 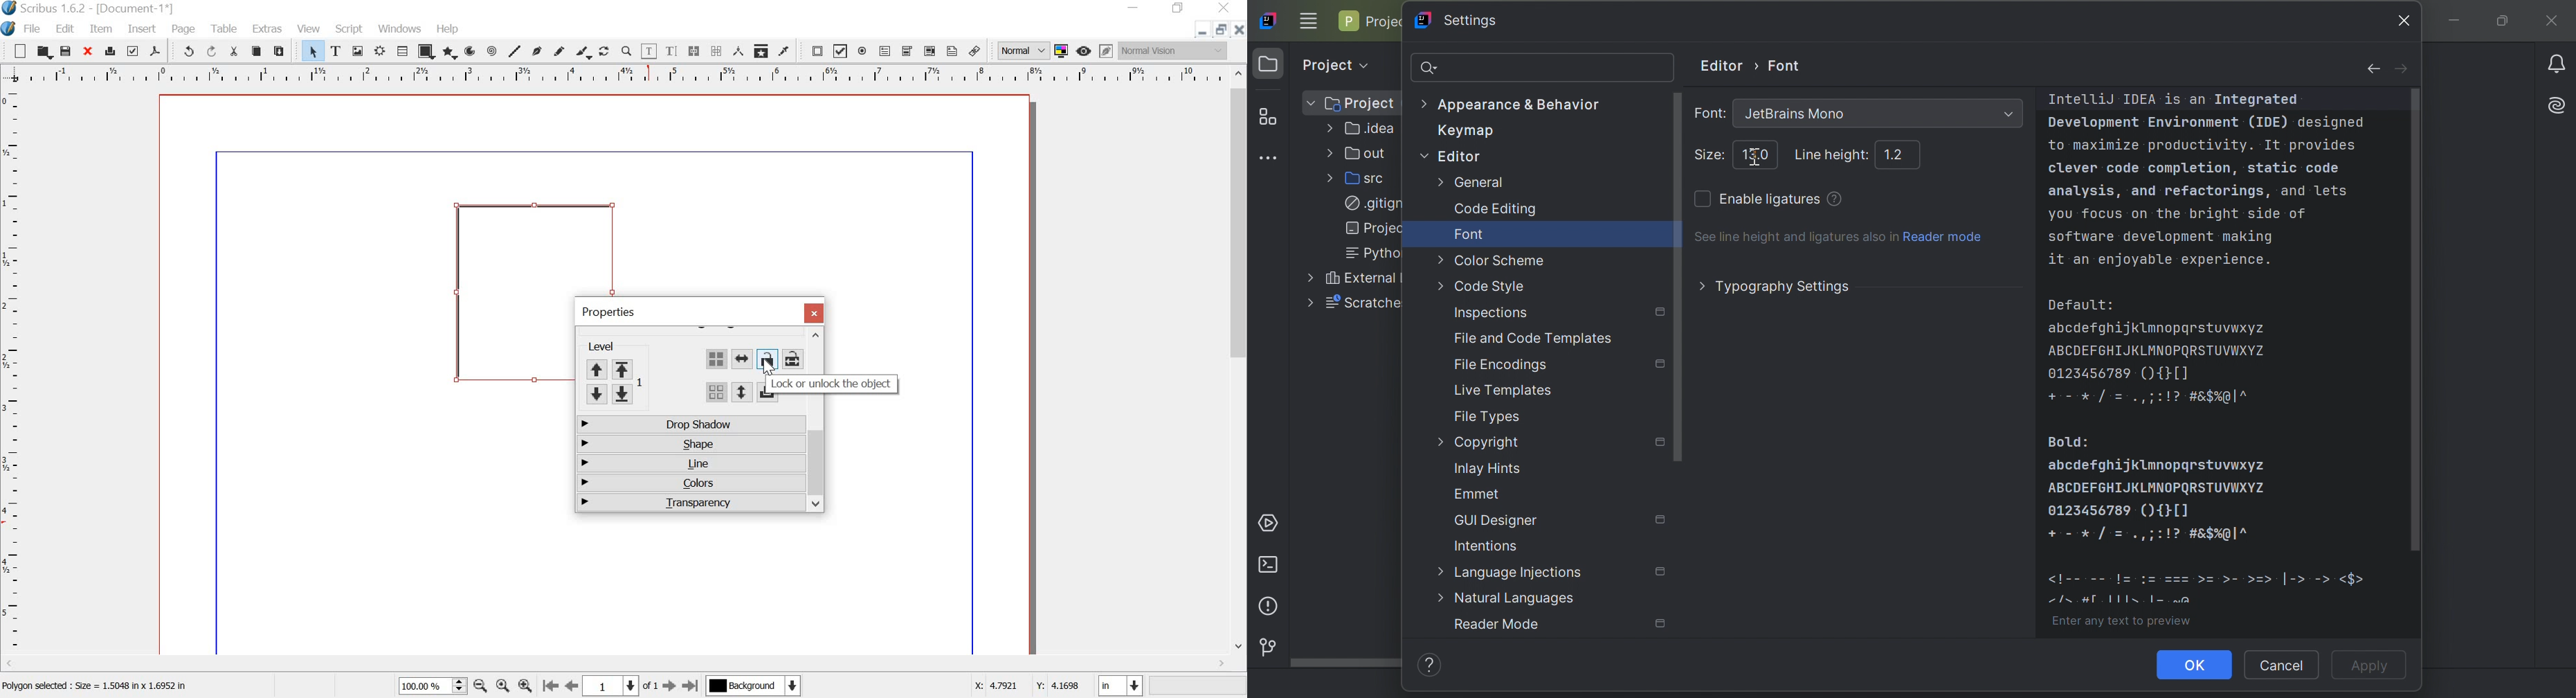 What do you see at coordinates (608, 312) in the screenshot?
I see `properties` at bounding box center [608, 312].